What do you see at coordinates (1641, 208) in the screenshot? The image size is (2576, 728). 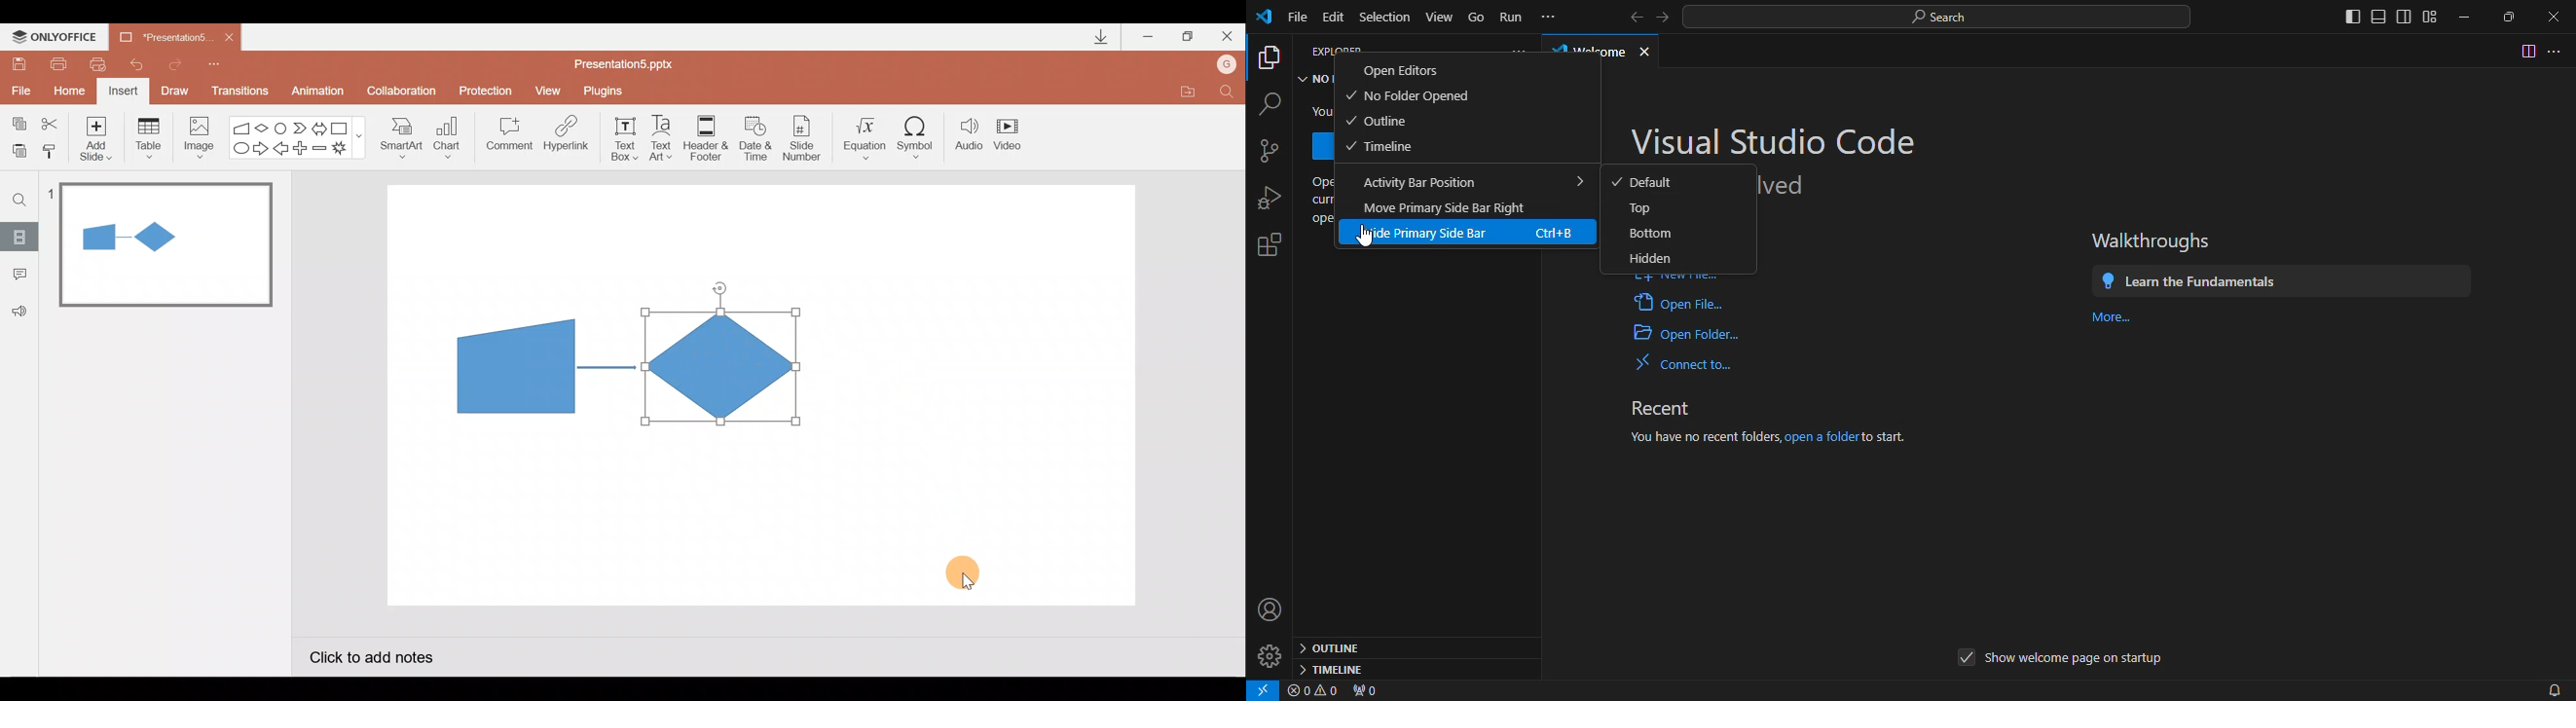 I see `Top` at bounding box center [1641, 208].